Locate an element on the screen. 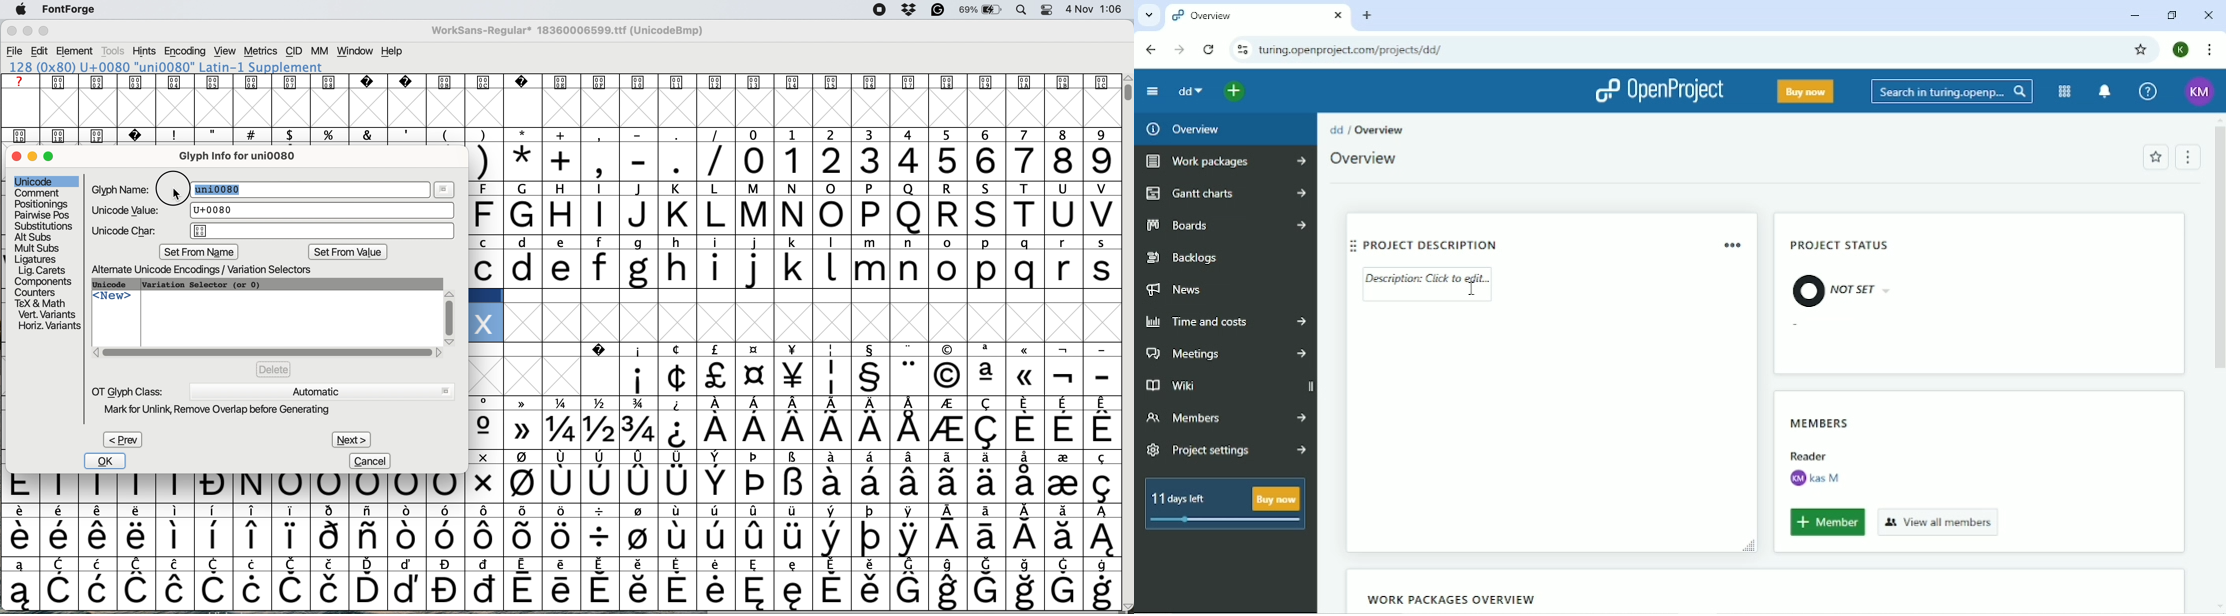  Time and costs is located at coordinates (1226, 322).